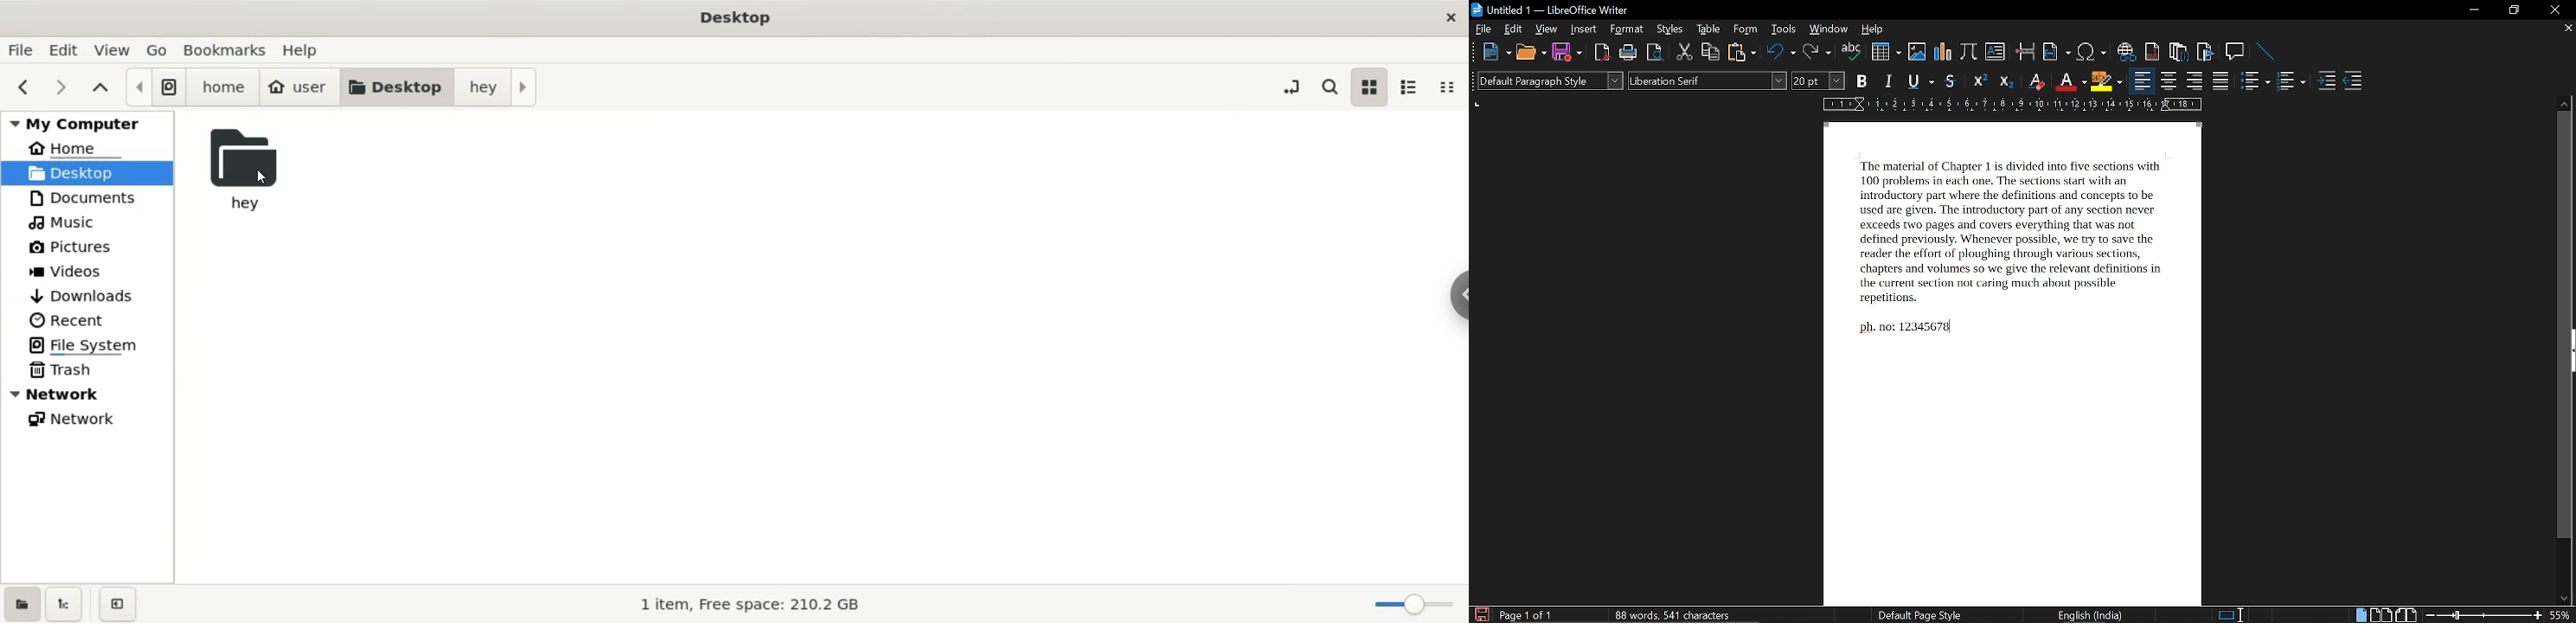 This screenshot has width=2576, height=644. What do you see at coordinates (2255, 83) in the screenshot?
I see `toggle unordered list` at bounding box center [2255, 83].